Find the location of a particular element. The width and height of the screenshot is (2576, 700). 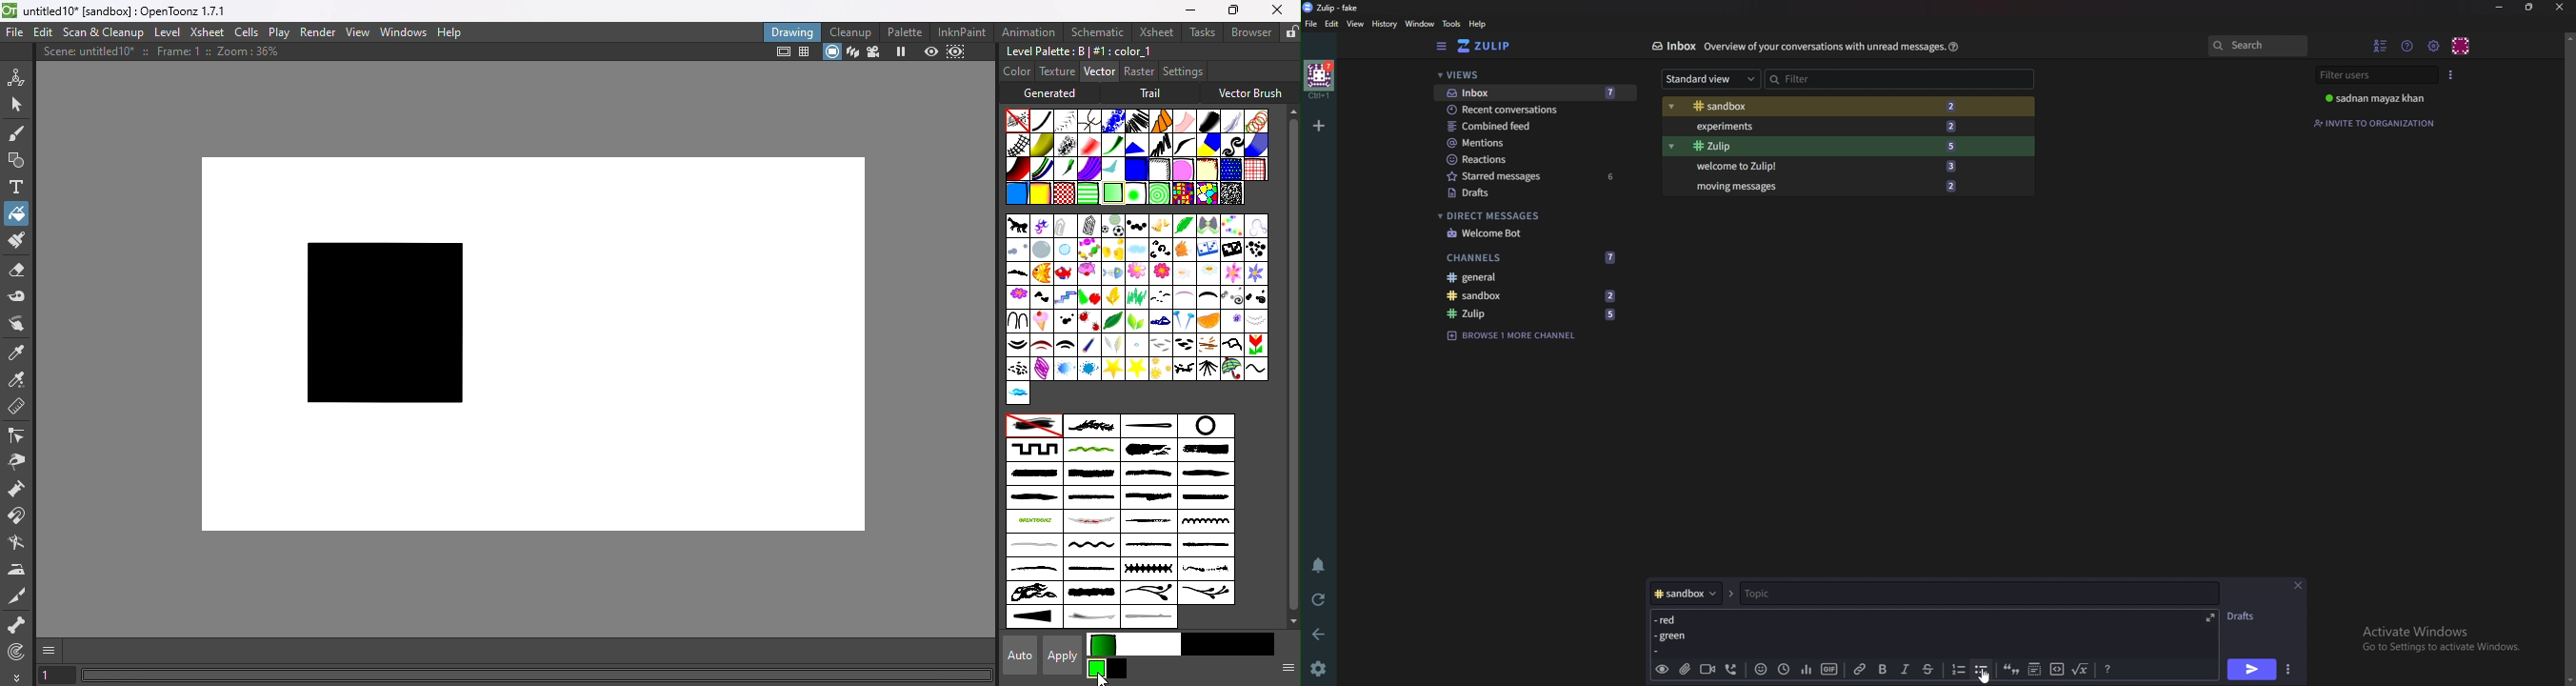

Generated is located at coordinates (1054, 92).